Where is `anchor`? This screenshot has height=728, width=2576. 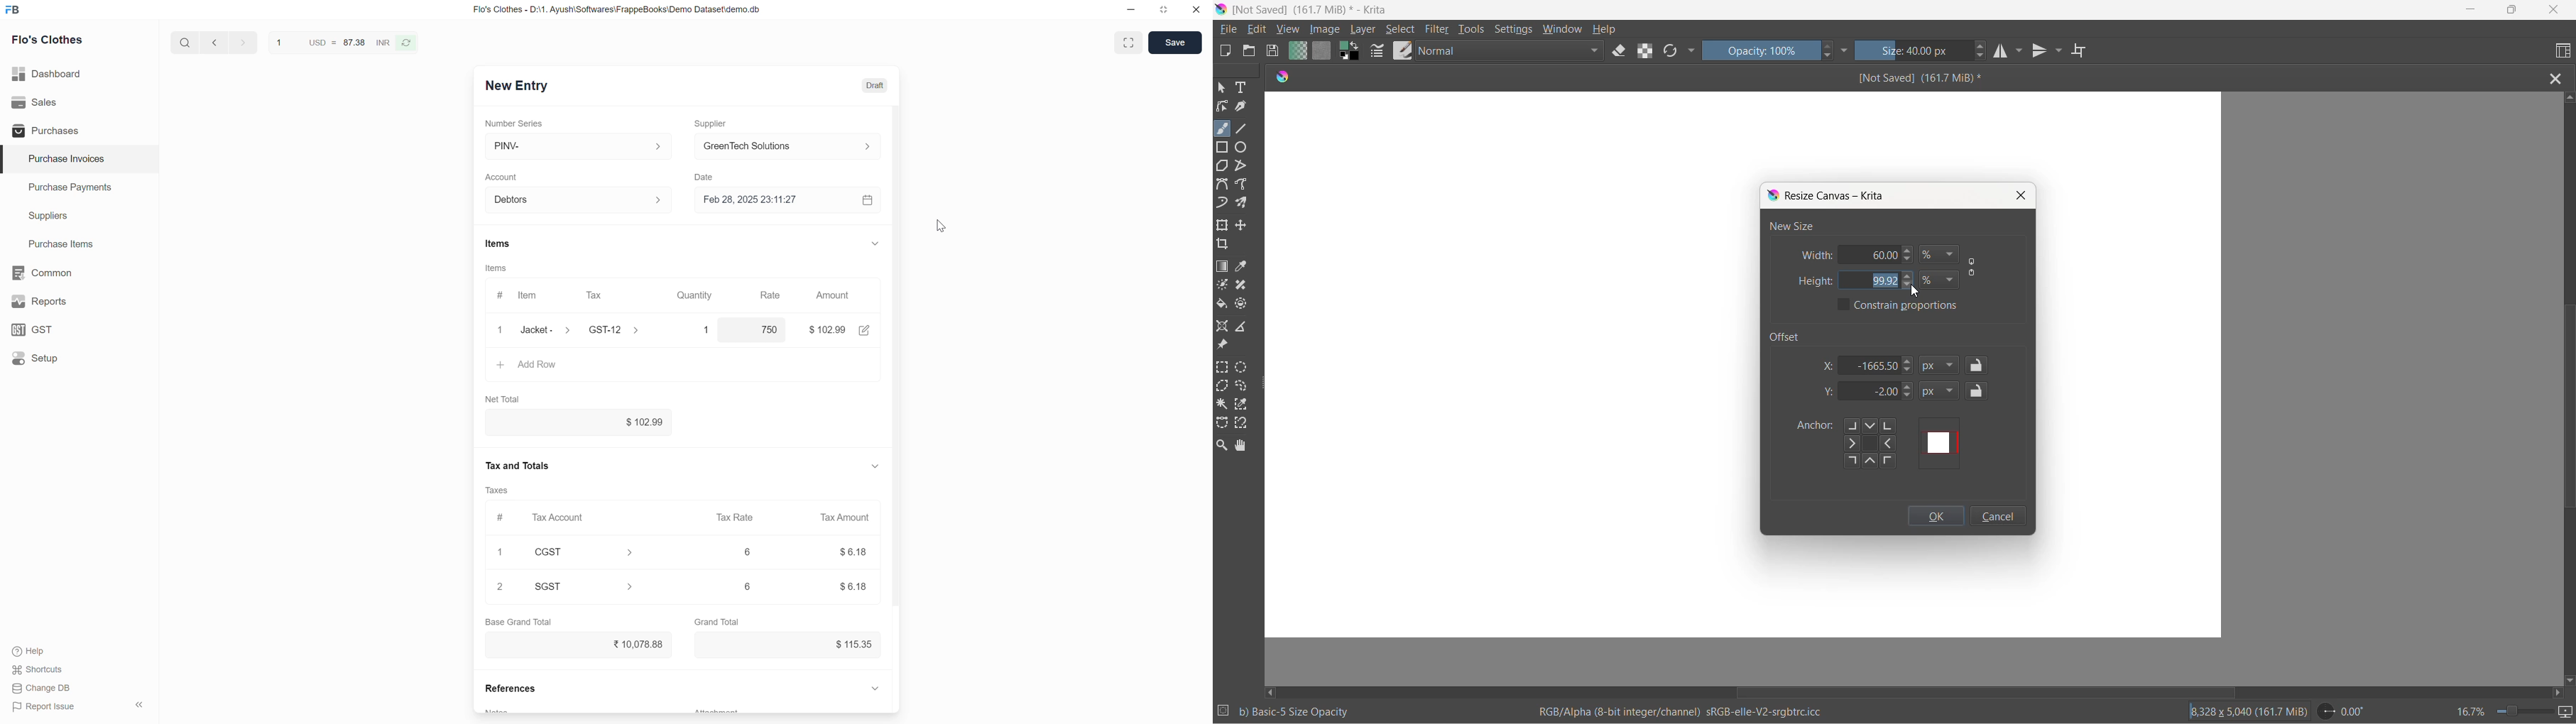
anchor is located at coordinates (1813, 427).